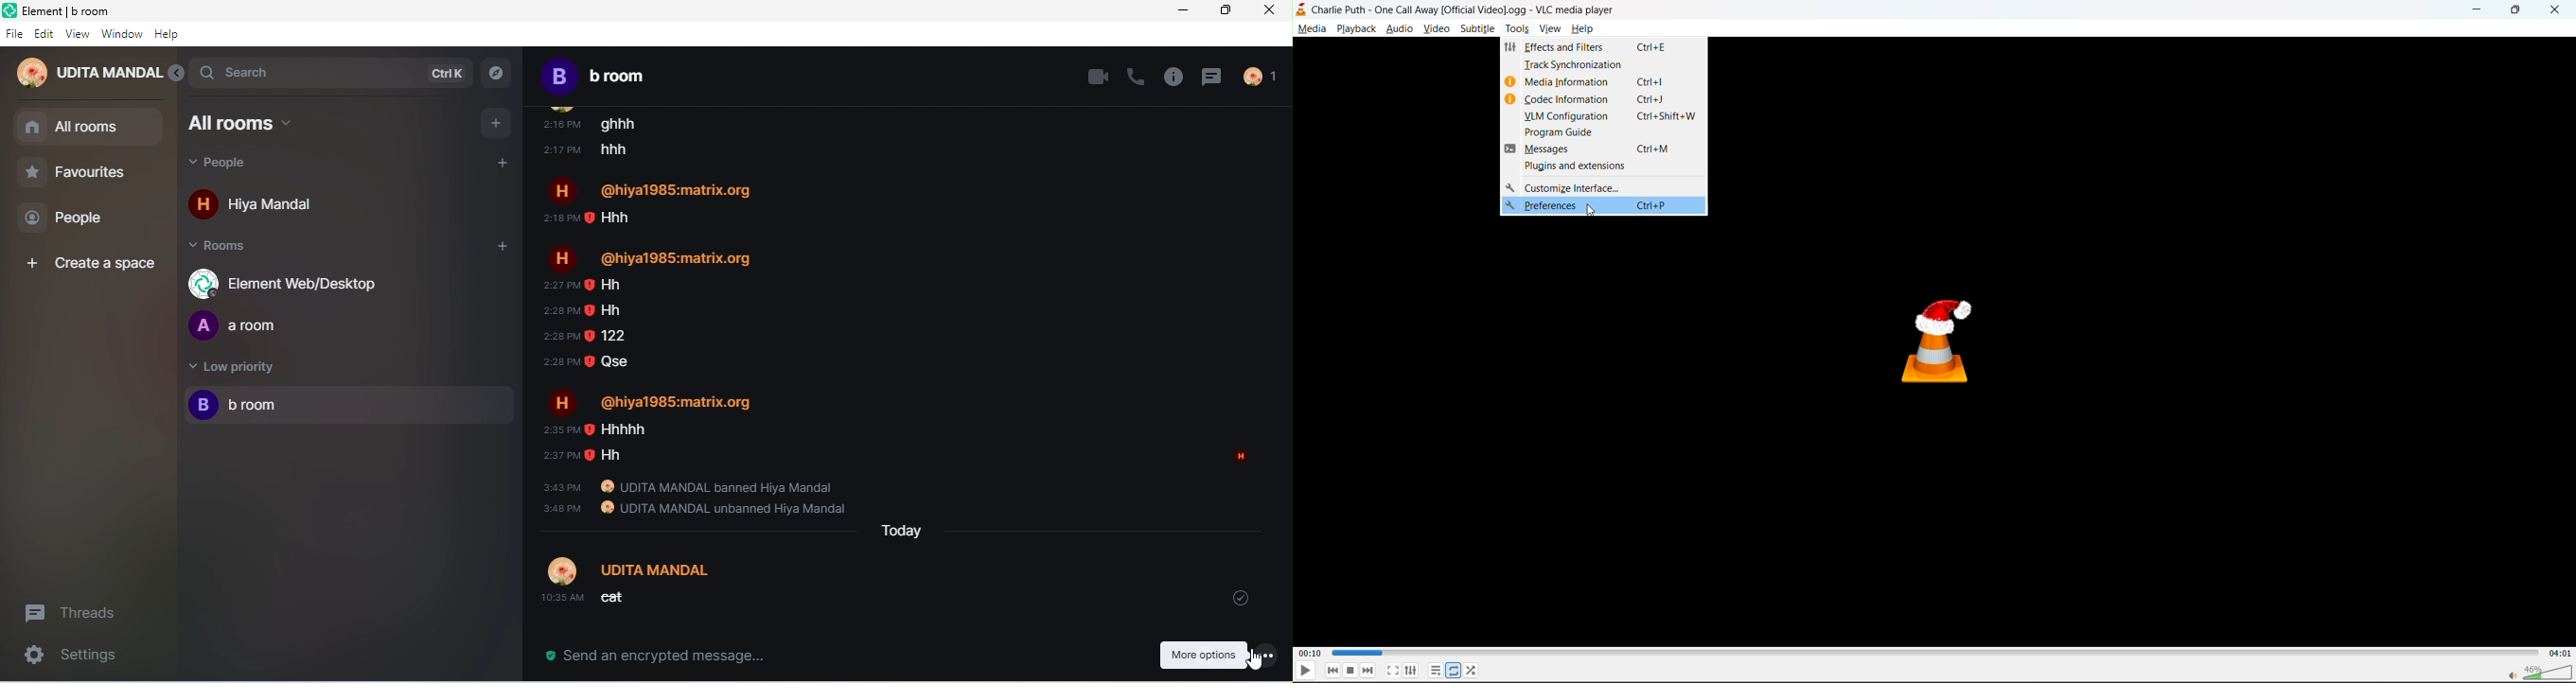  What do you see at coordinates (1211, 76) in the screenshot?
I see `threads` at bounding box center [1211, 76].